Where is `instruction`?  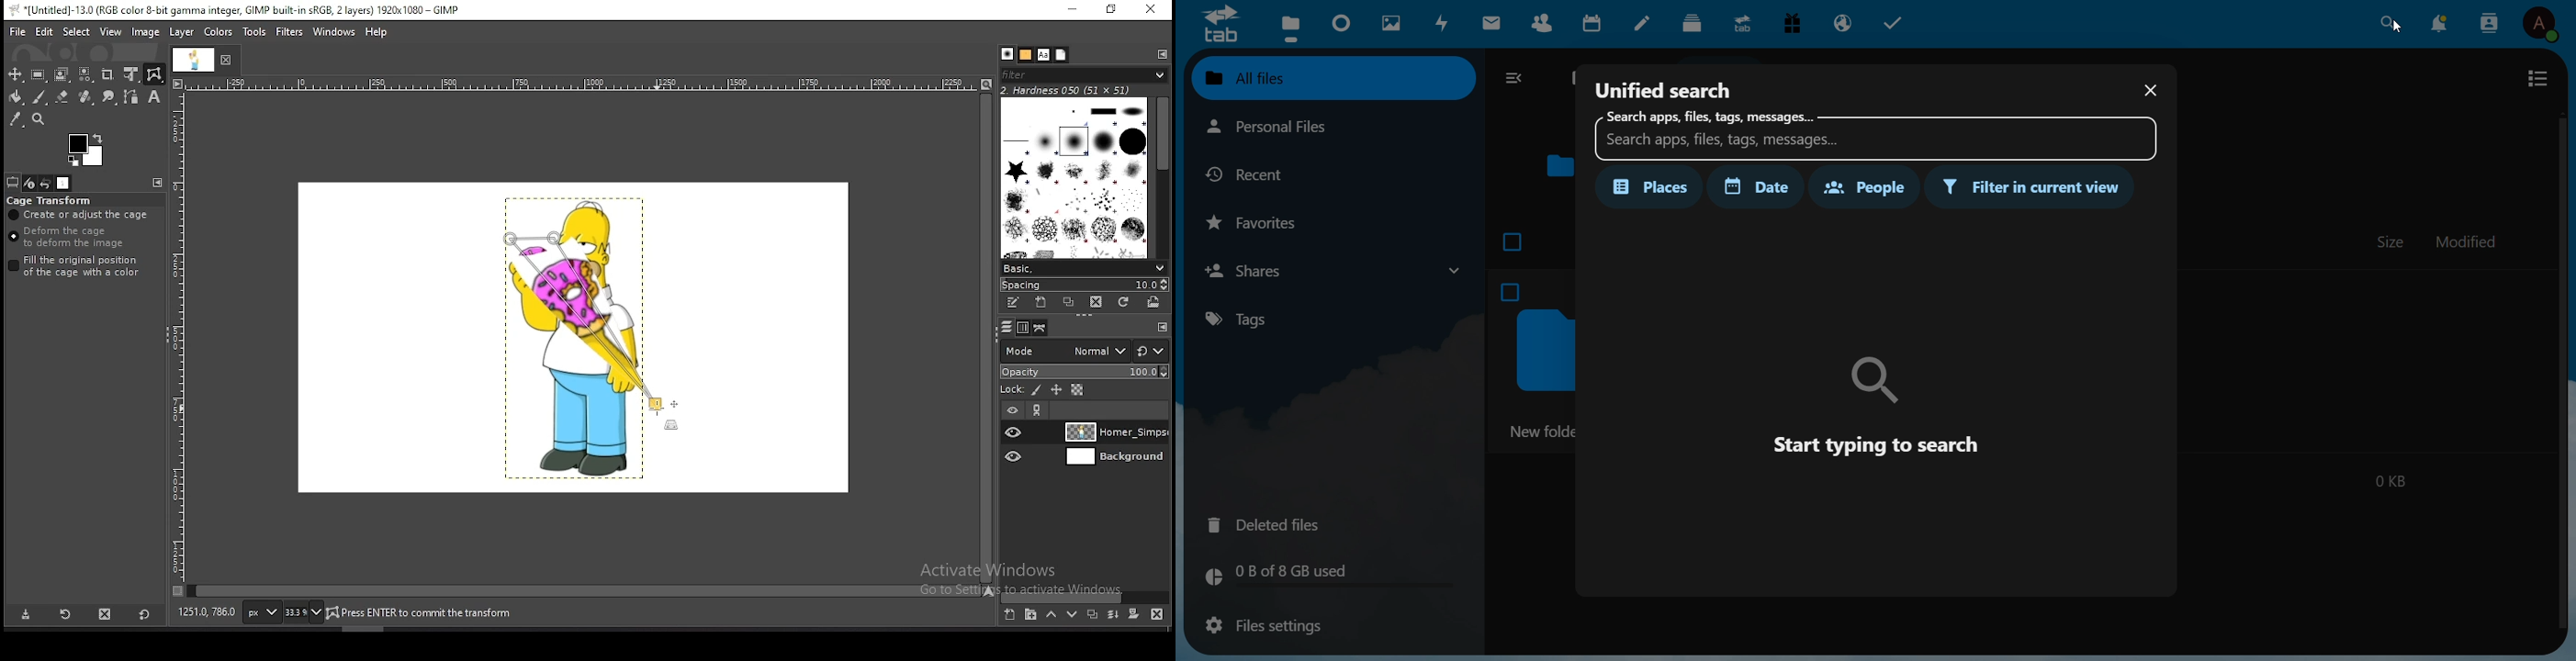 instruction is located at coordinates (1883, 398).